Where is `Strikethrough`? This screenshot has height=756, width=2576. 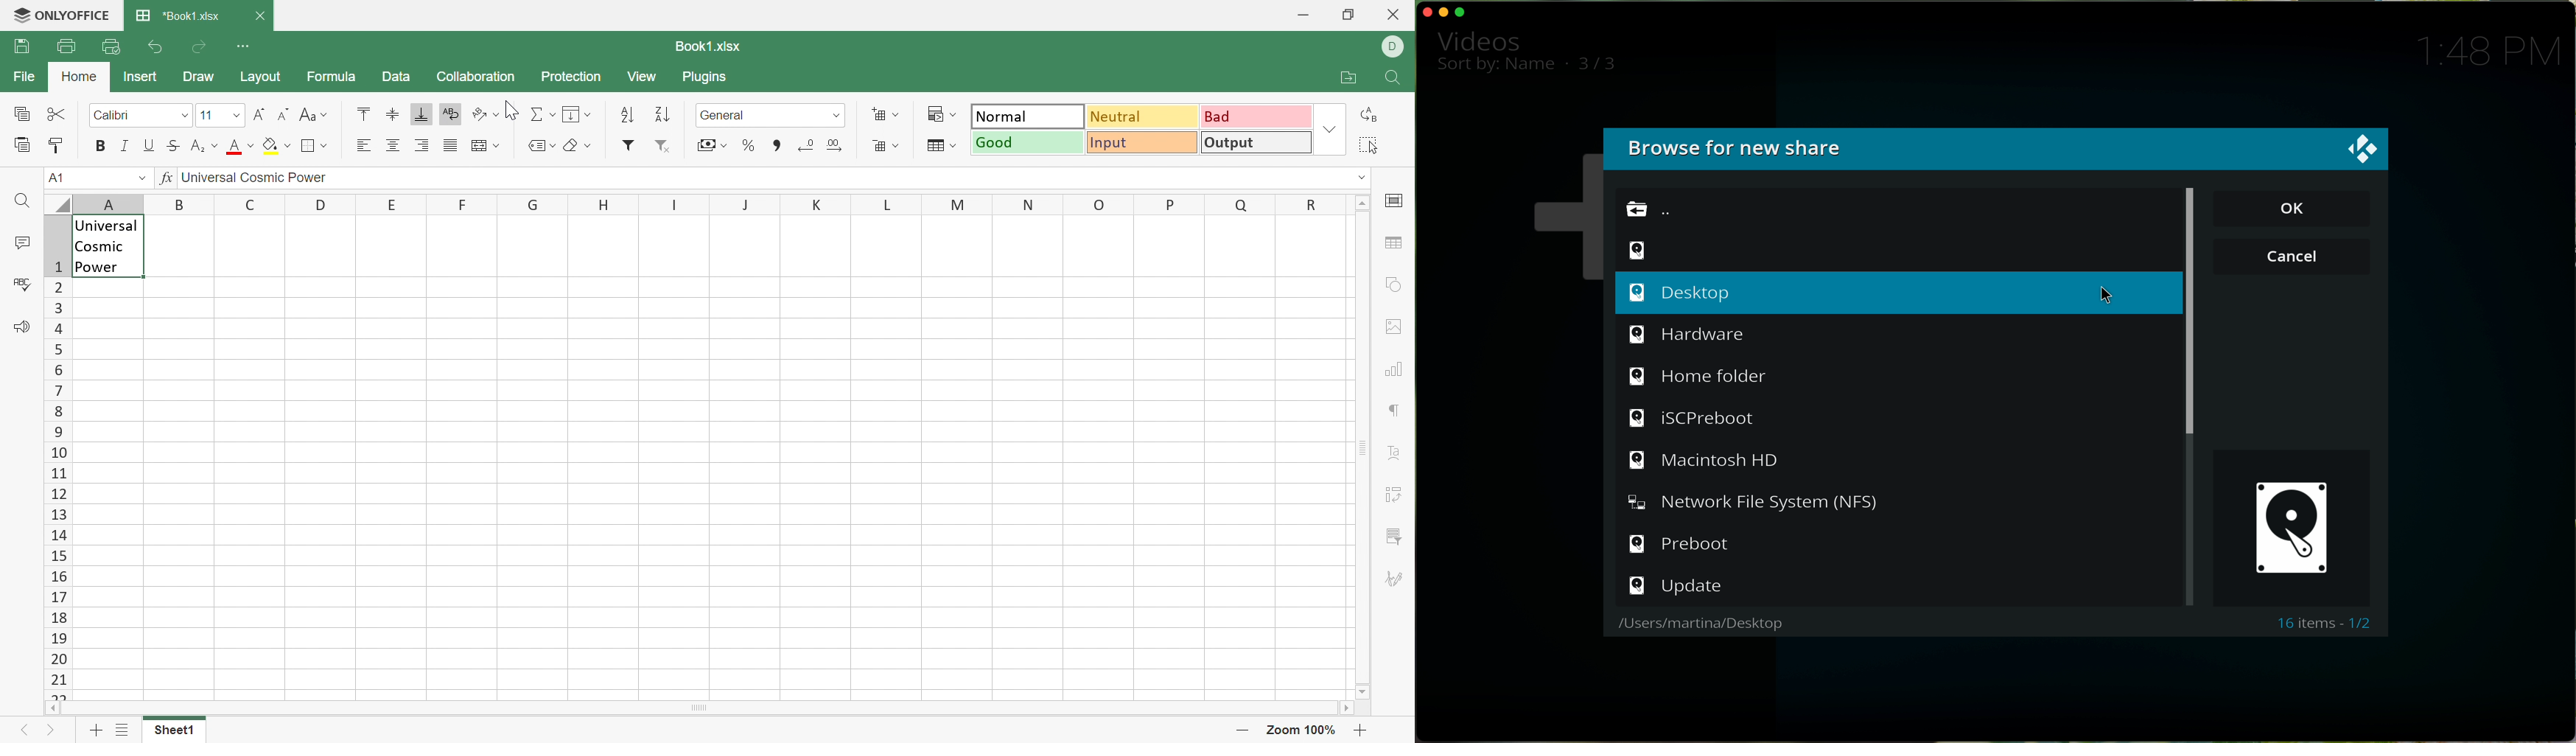
Strikethrough is located at coordinates (172, 147).